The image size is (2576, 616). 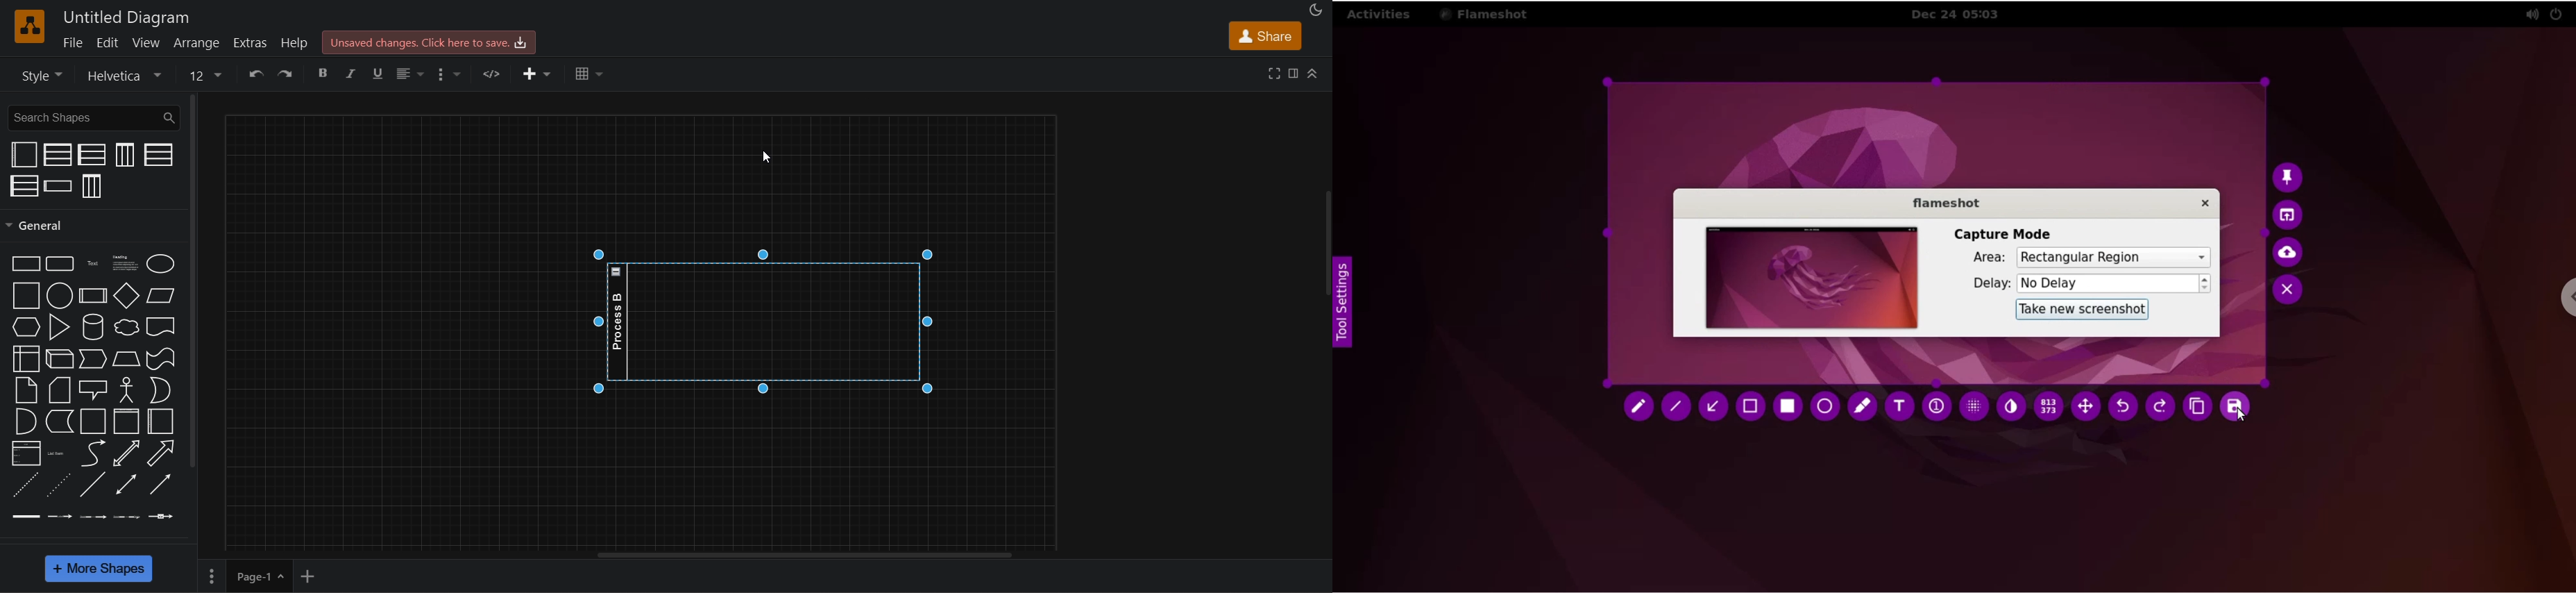 What do you see at coordinates (1313, 74) in the screenshot?
I see `collapase/expand` at bounding box center [1313, 74].